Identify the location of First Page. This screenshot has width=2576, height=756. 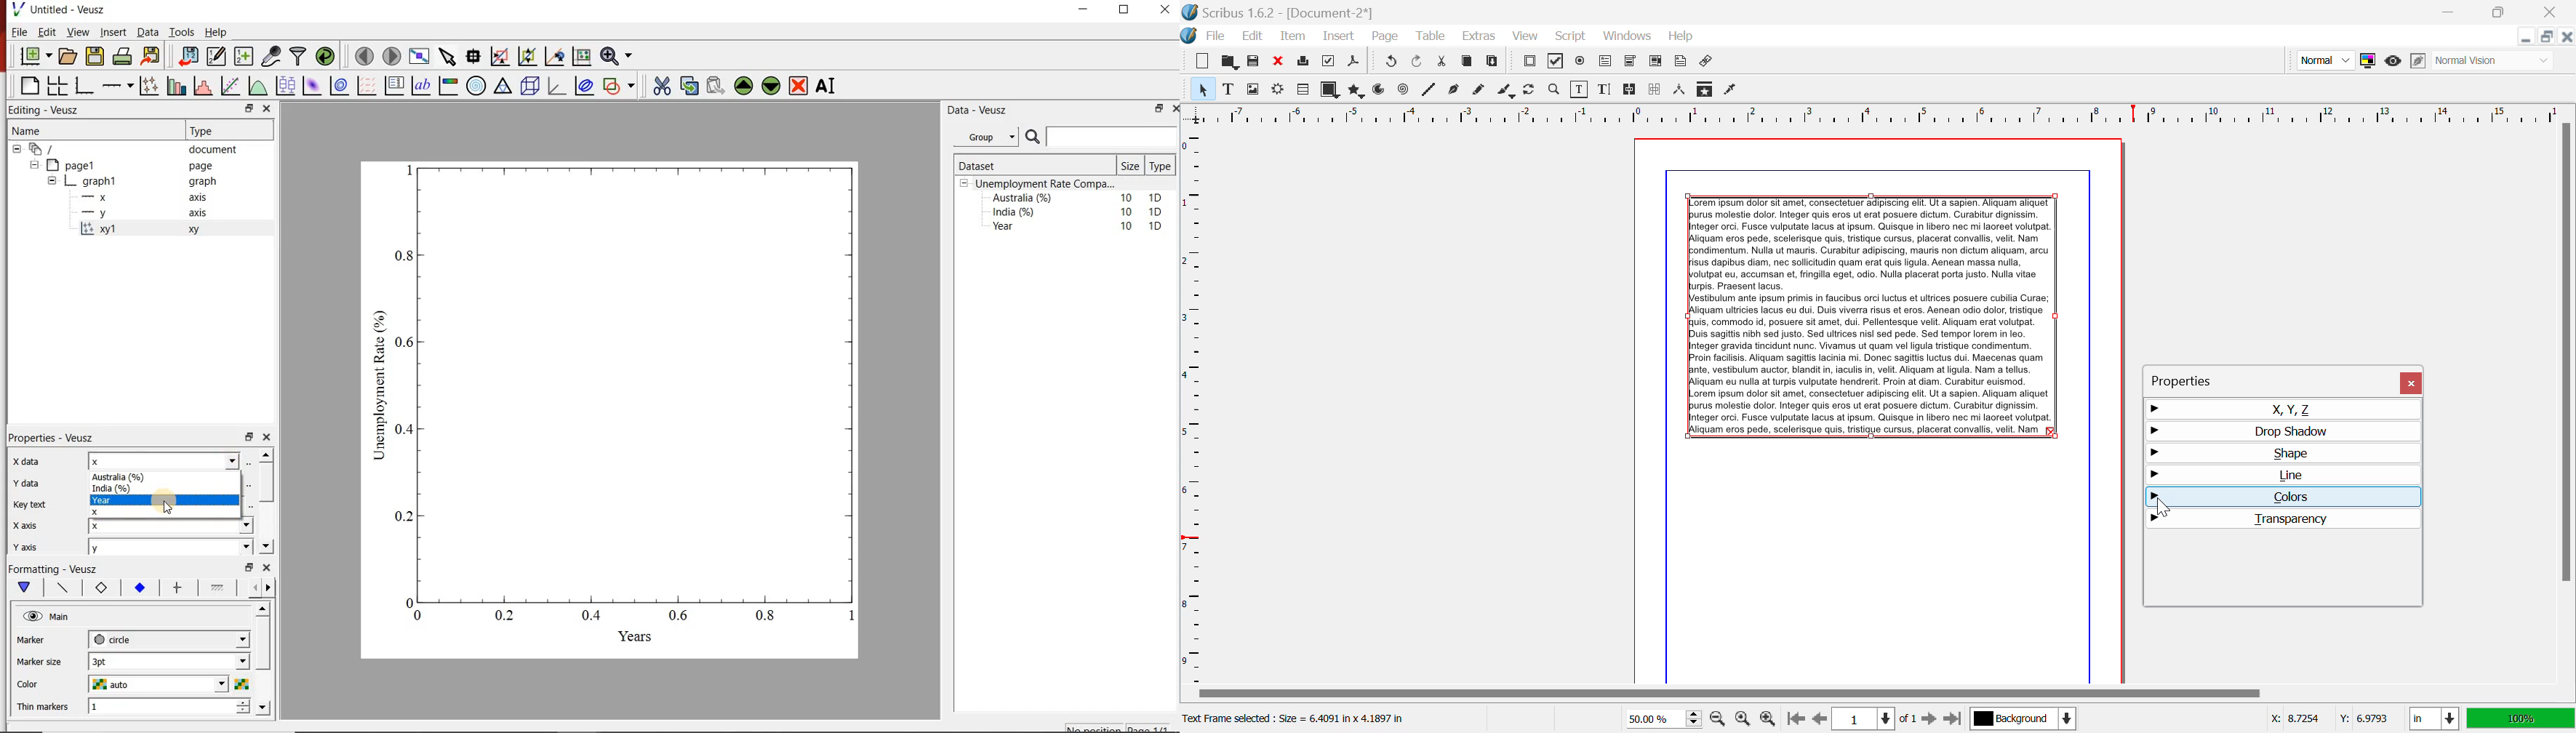
(1794, 720).